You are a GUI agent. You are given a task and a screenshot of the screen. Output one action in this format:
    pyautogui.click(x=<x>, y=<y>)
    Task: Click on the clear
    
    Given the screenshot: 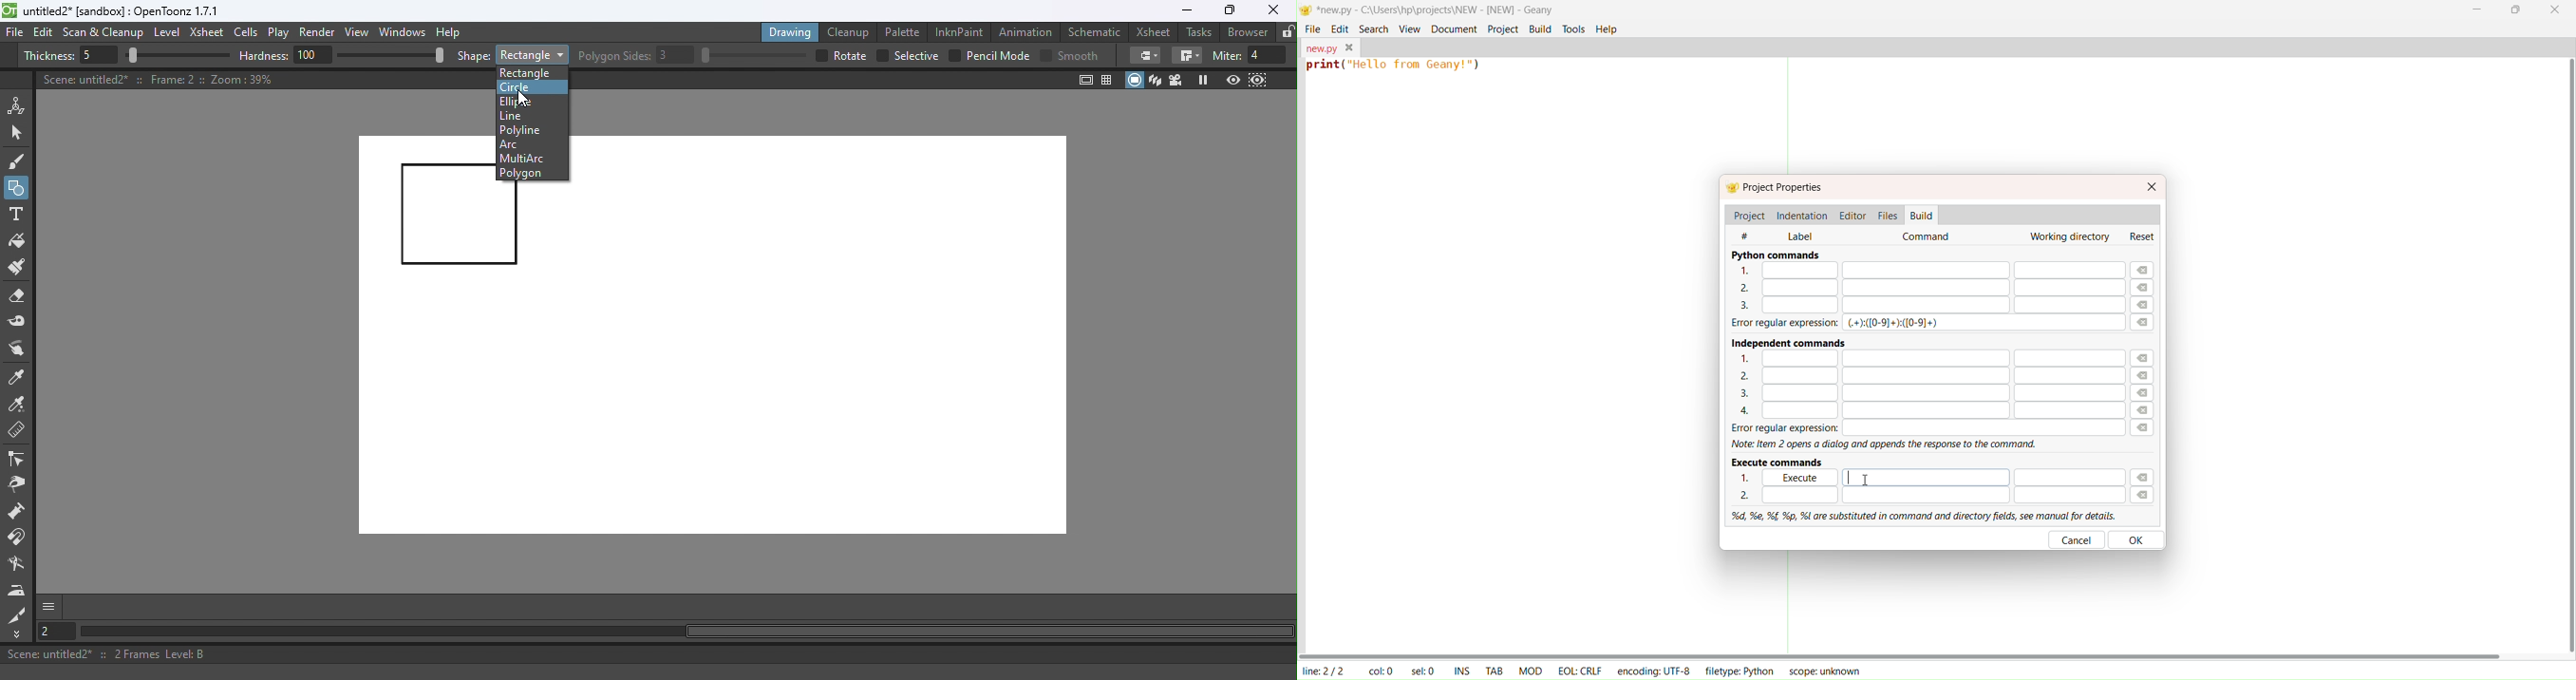 What is the action you would take?
    pyautogui.click(x=2147, y=385)
    